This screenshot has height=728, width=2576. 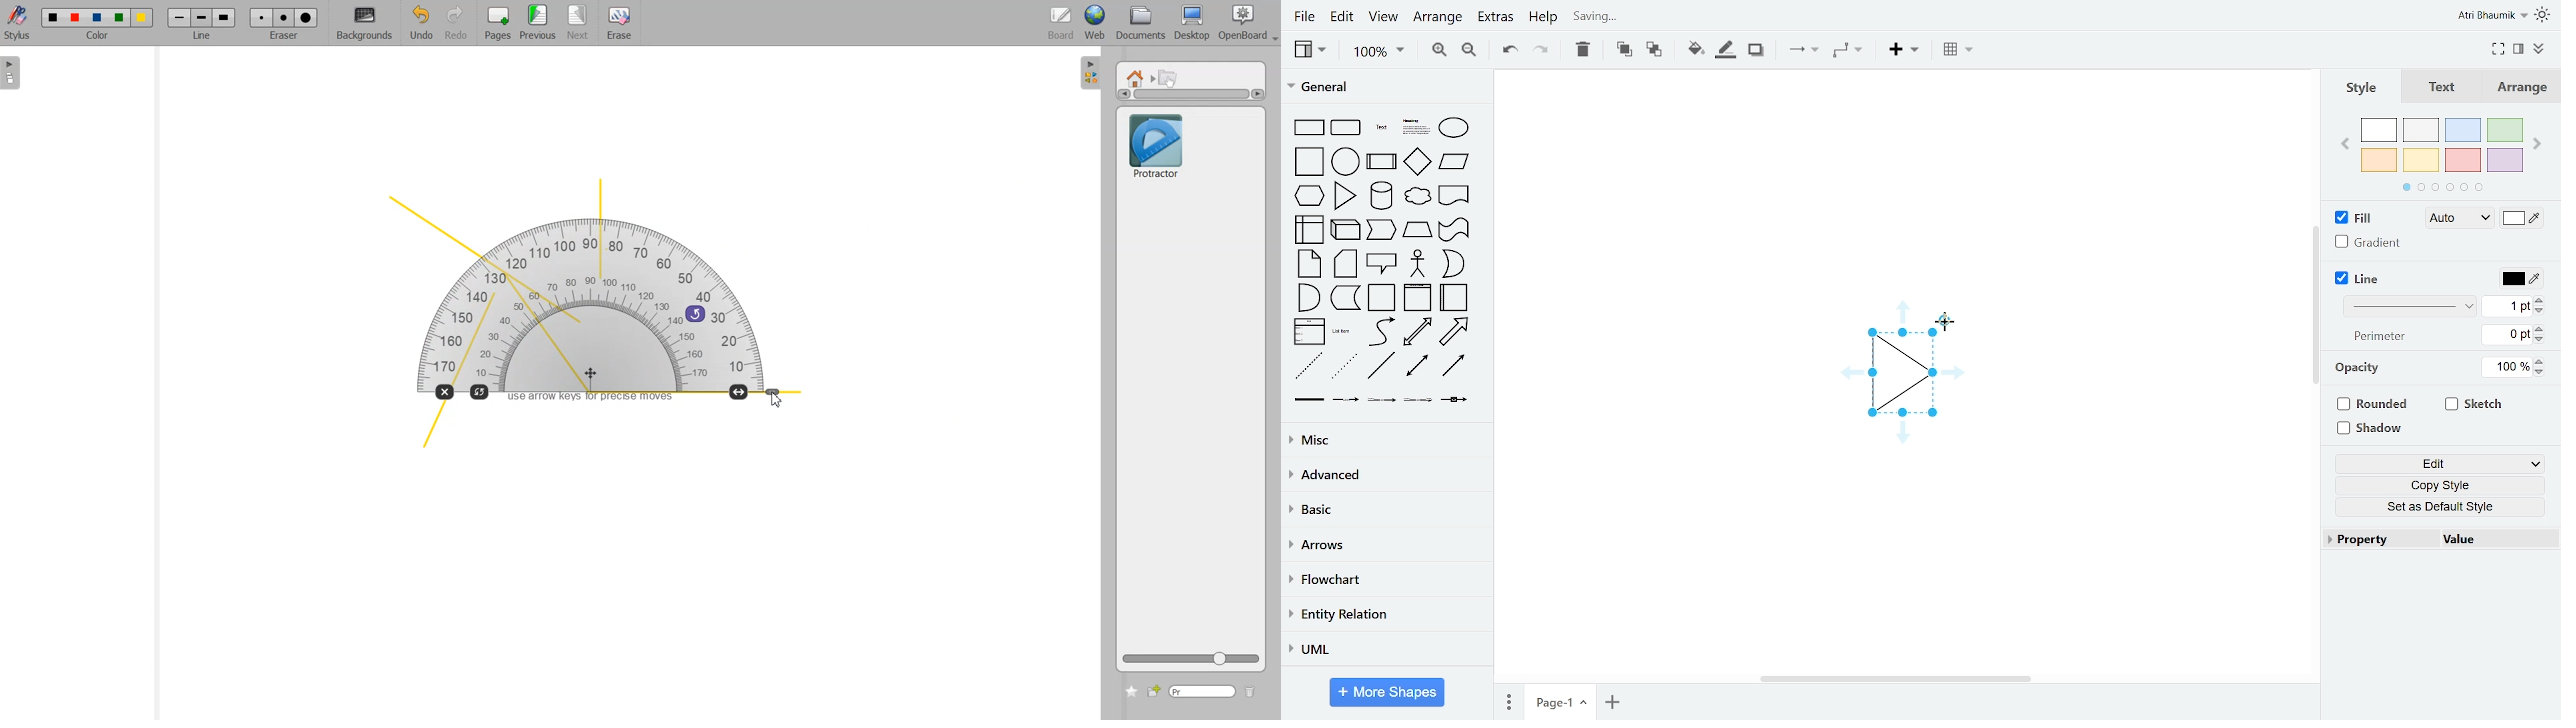 What do you see at coordinates (2543, 373) in the screenshot?
I see `decrease opacity` at bounding box center [2543, 373].